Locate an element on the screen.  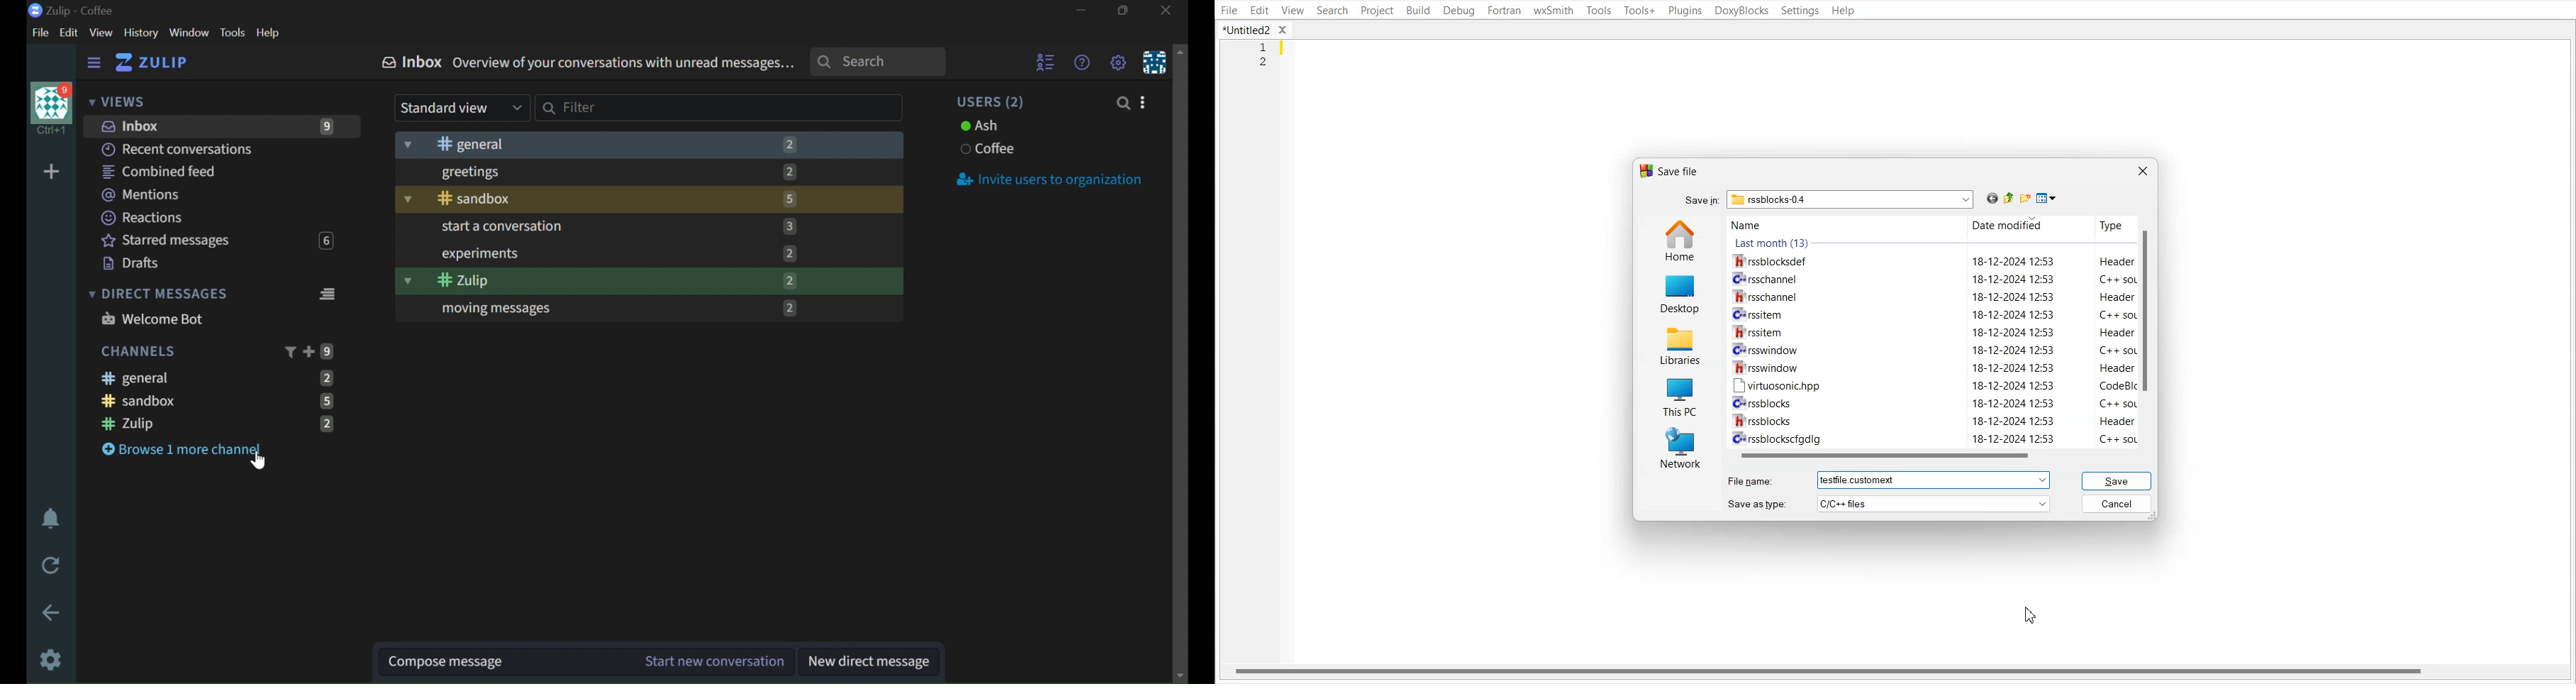
C+ rssblockscfgdig 18-12-2024 12:53 C++ so is located at coordinates (1933, 441).